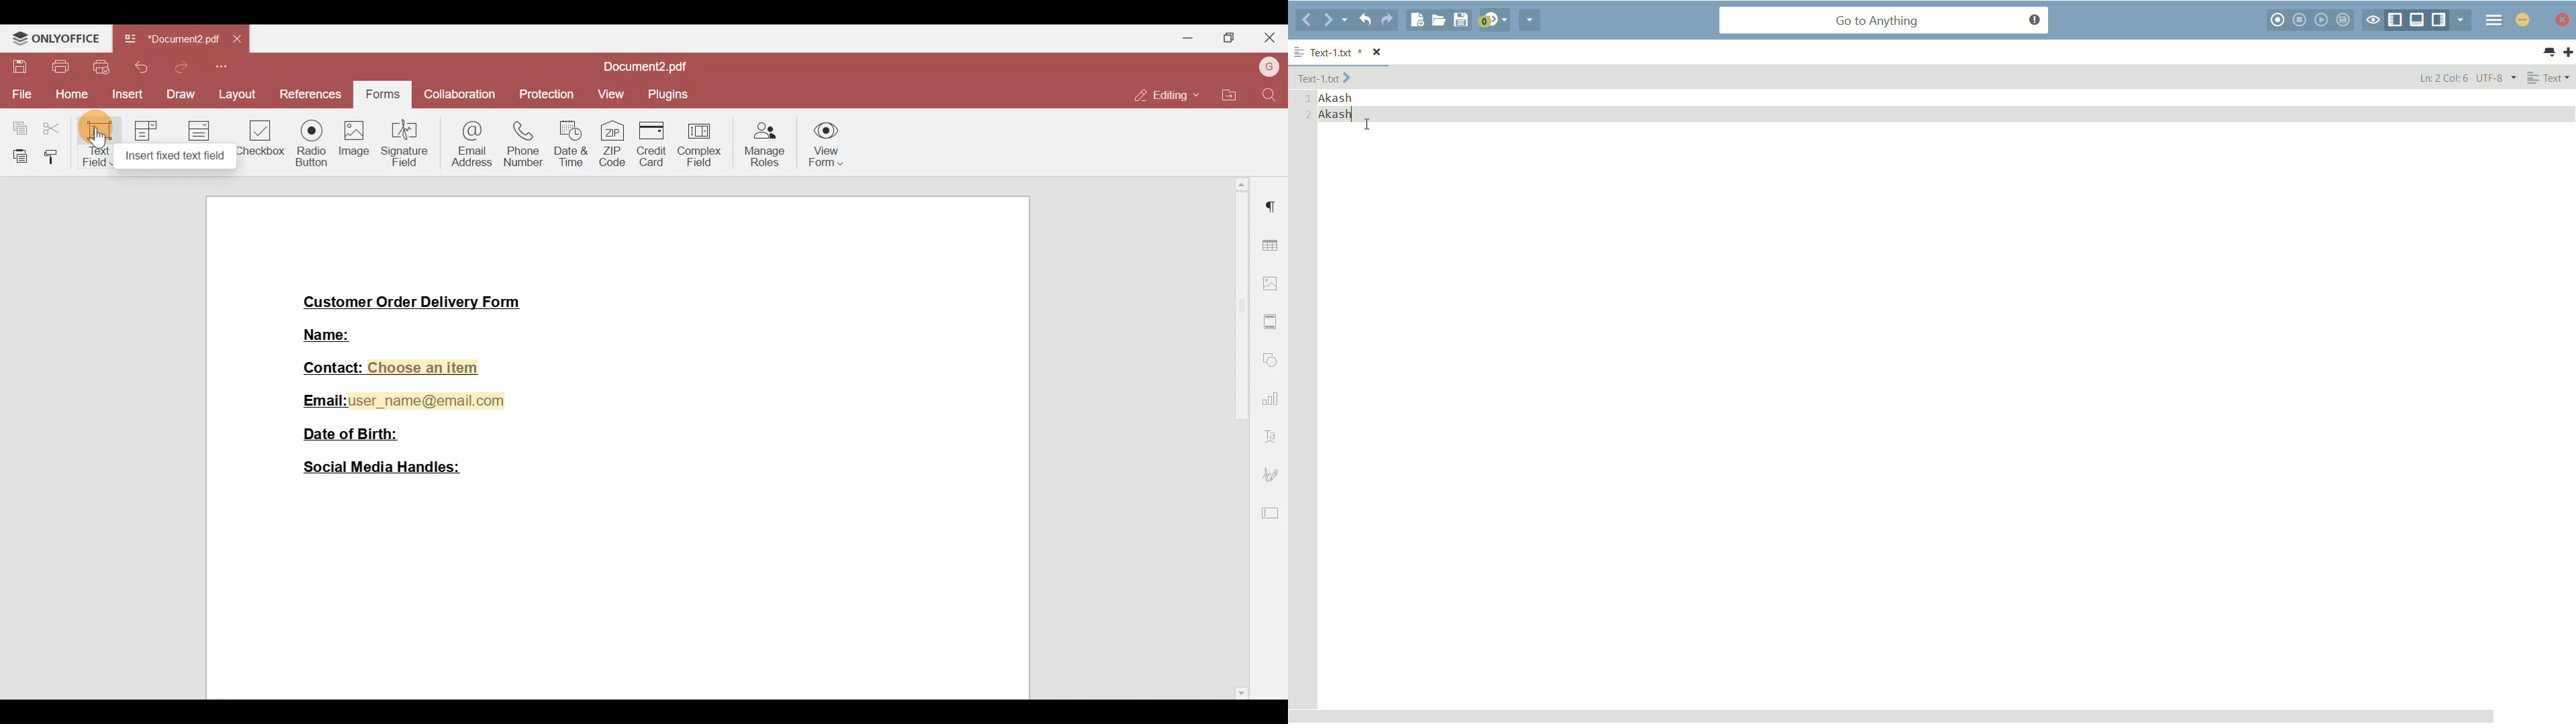 Image resolution: width=2576 pixels, height=728 pixels. I want to click on new tab, so click(2568, 52).